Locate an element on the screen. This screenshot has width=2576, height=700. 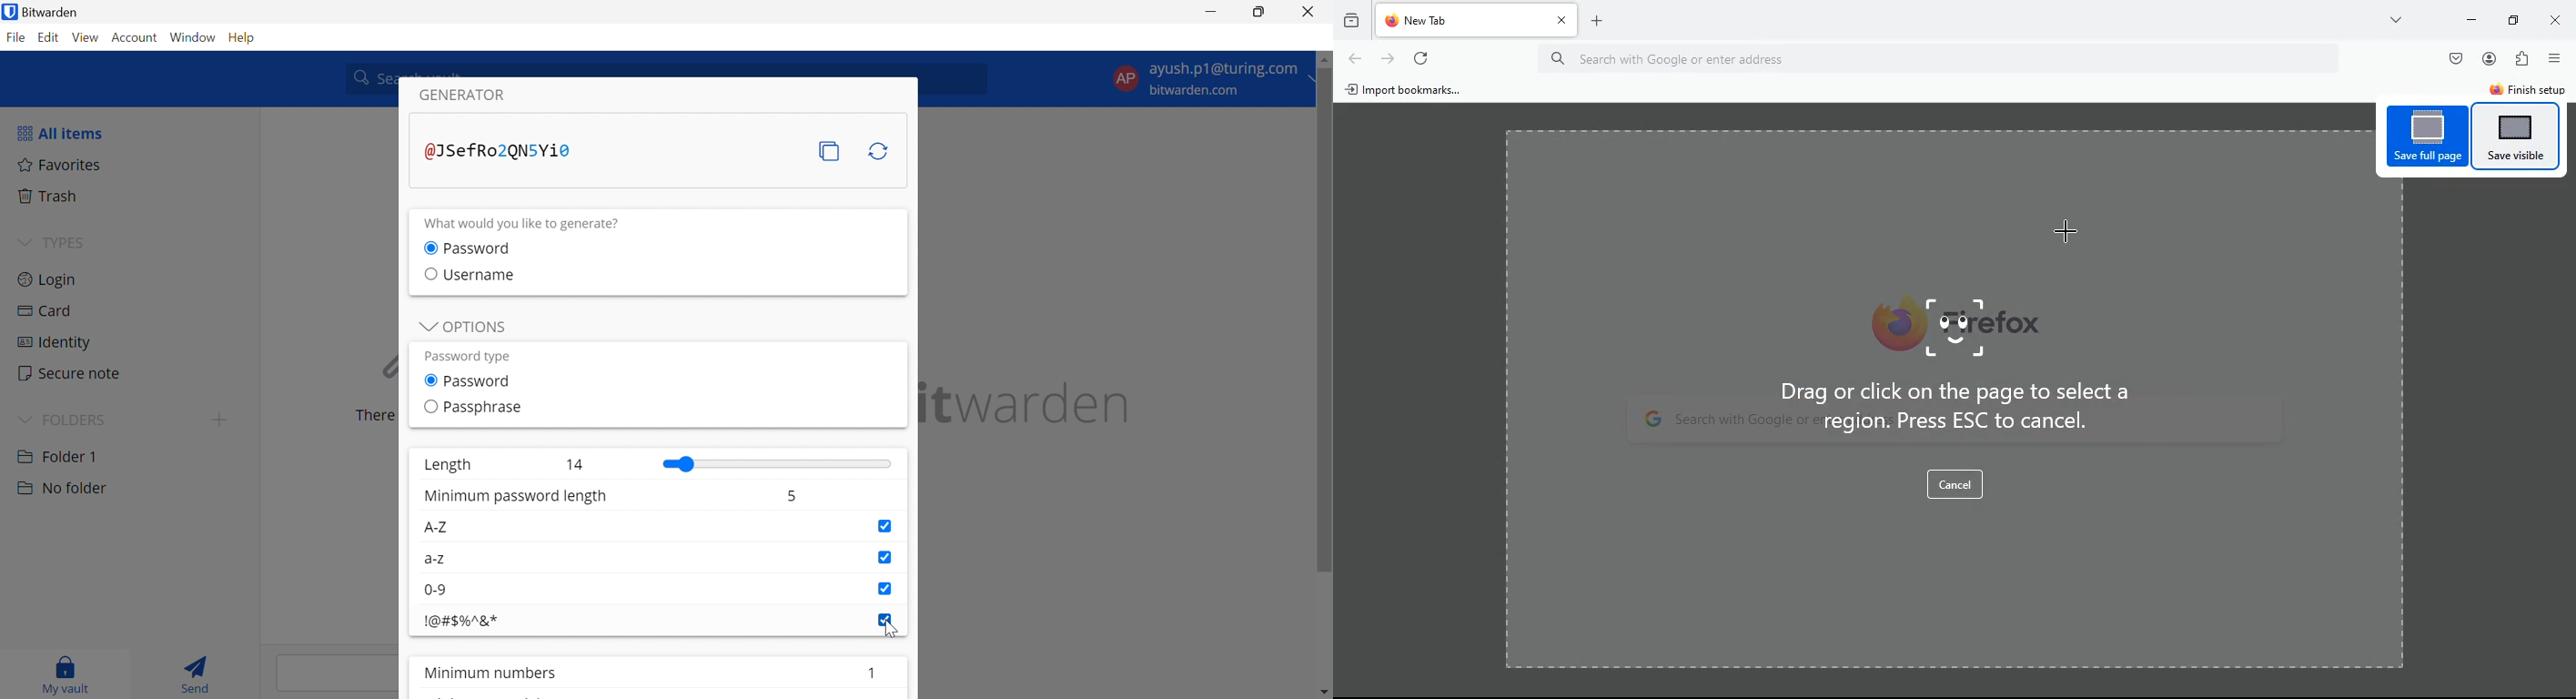
Password is located at coordinates (481, 247).